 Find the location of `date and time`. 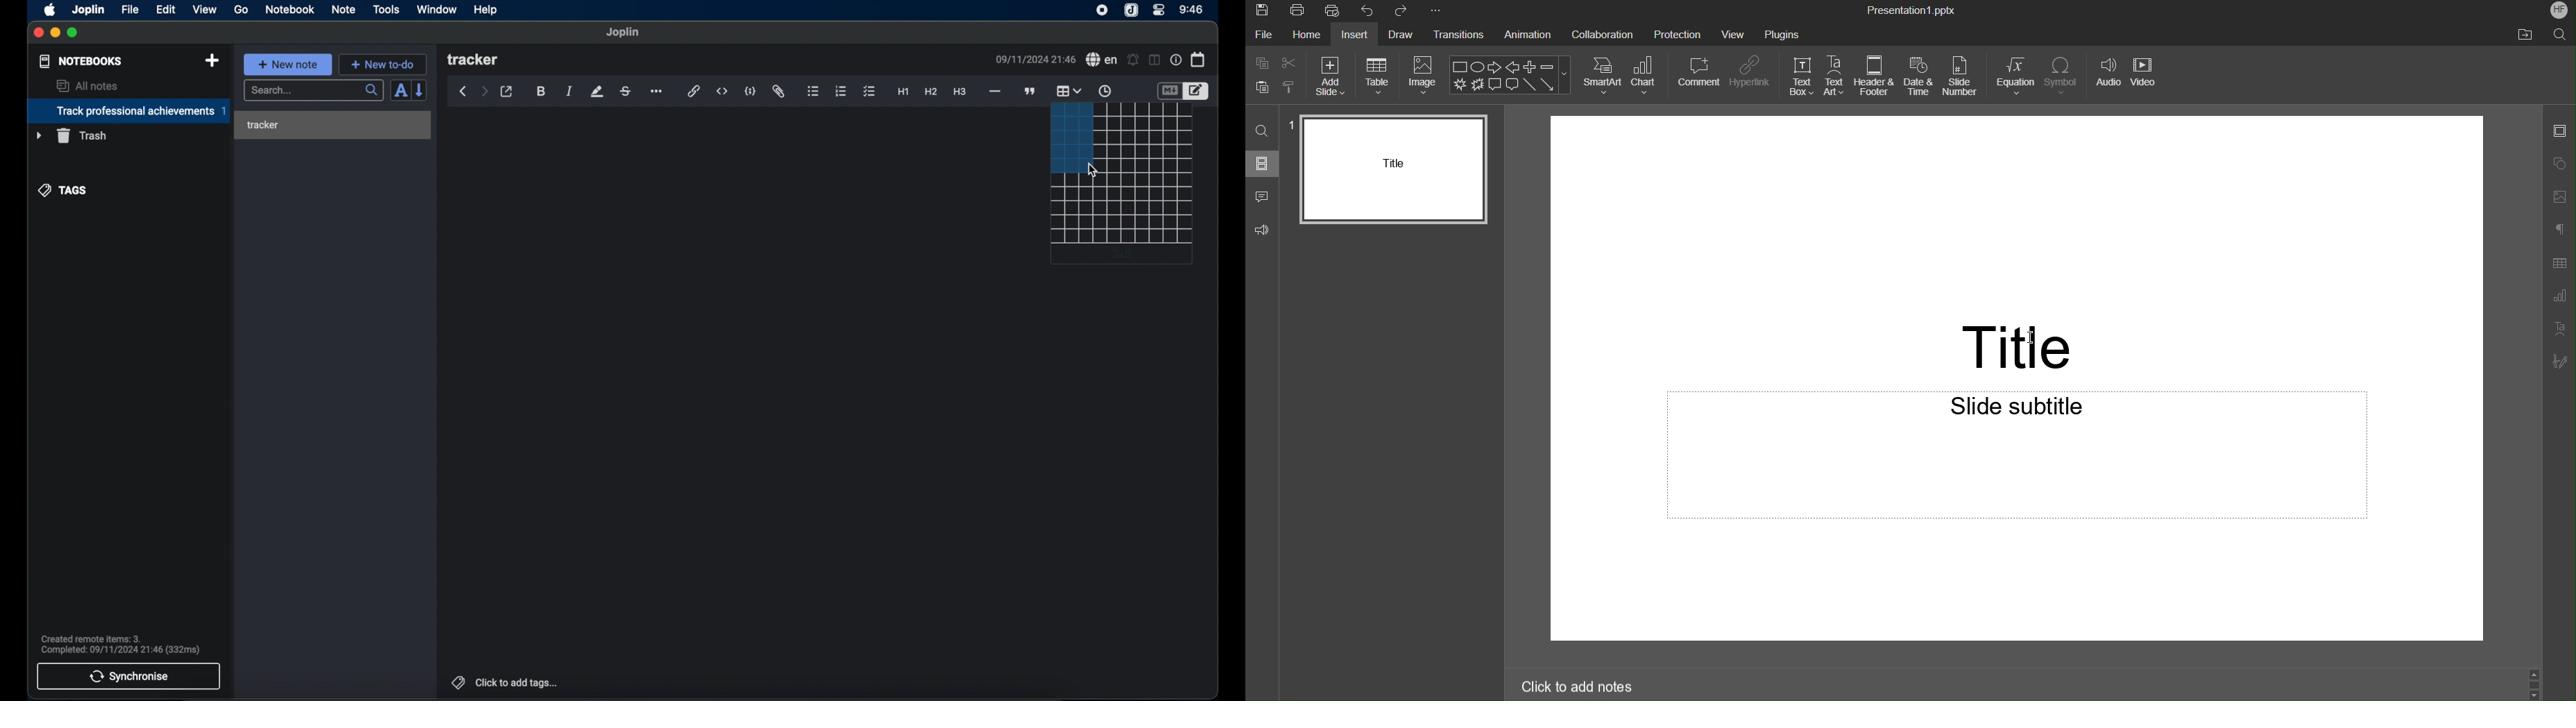

date and time is located at coordinates (1035, 59).